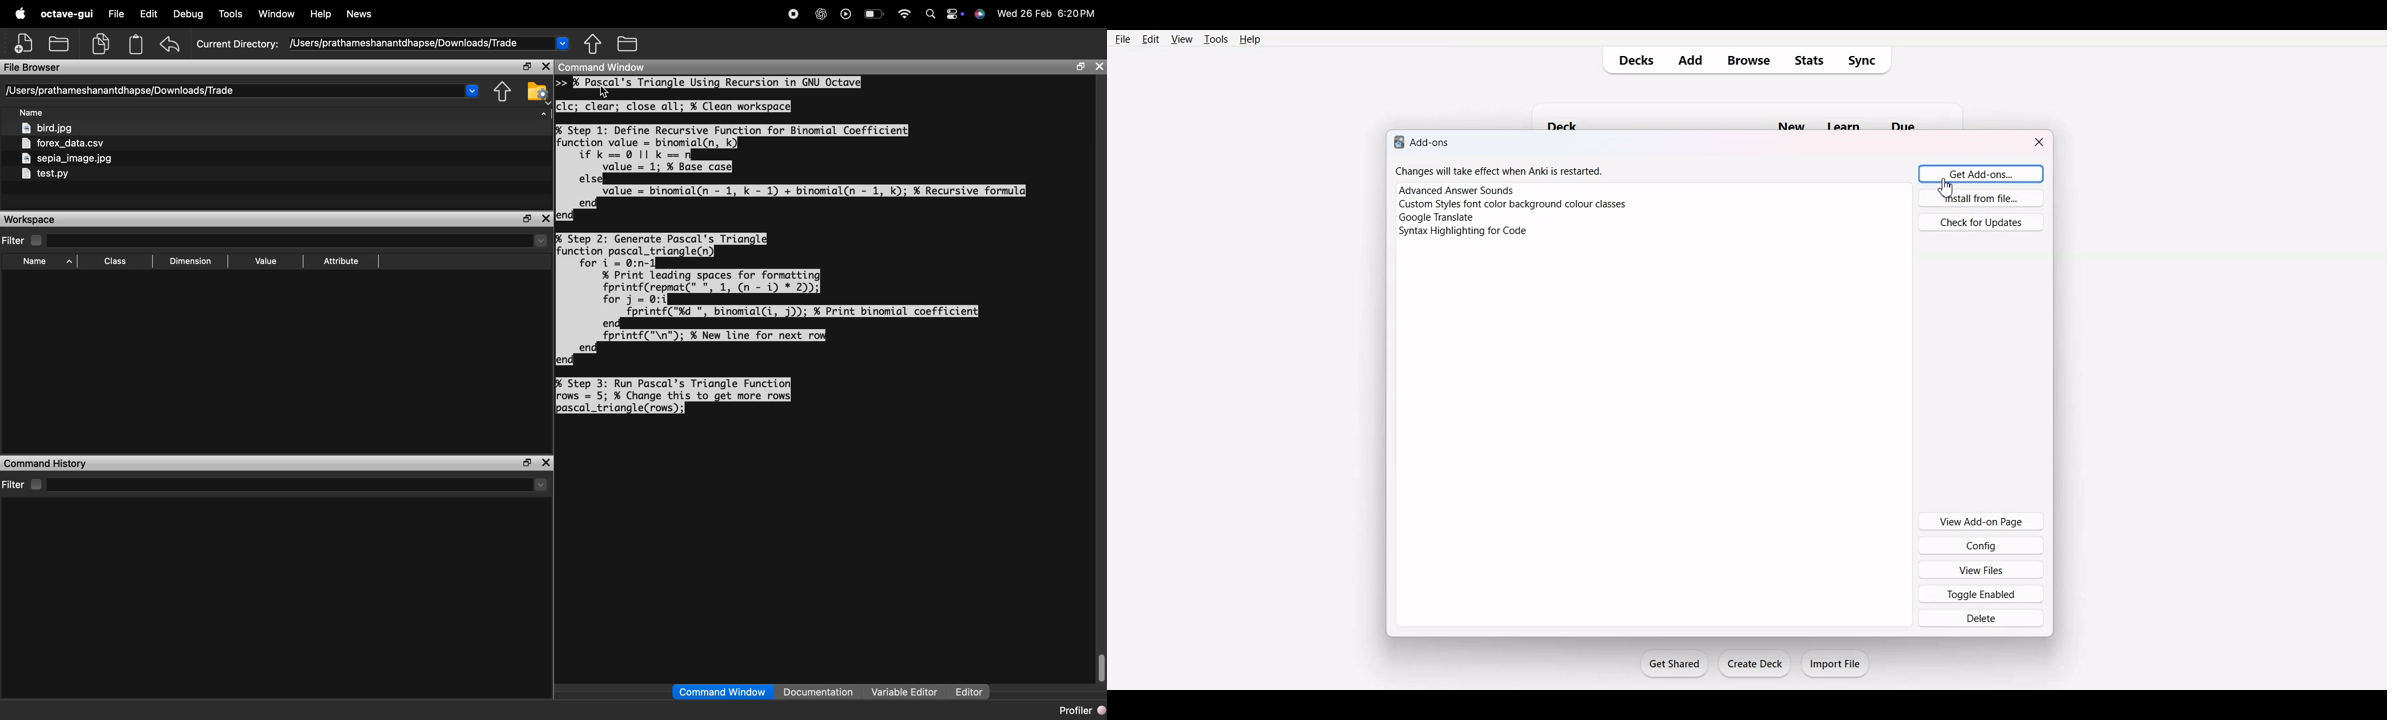 This screenshot has width=2408, height=728. What do you see at coordinates (1977, 173) in the screenshot?
I see `Get Add-ons` at bounding box center [1977, 173].